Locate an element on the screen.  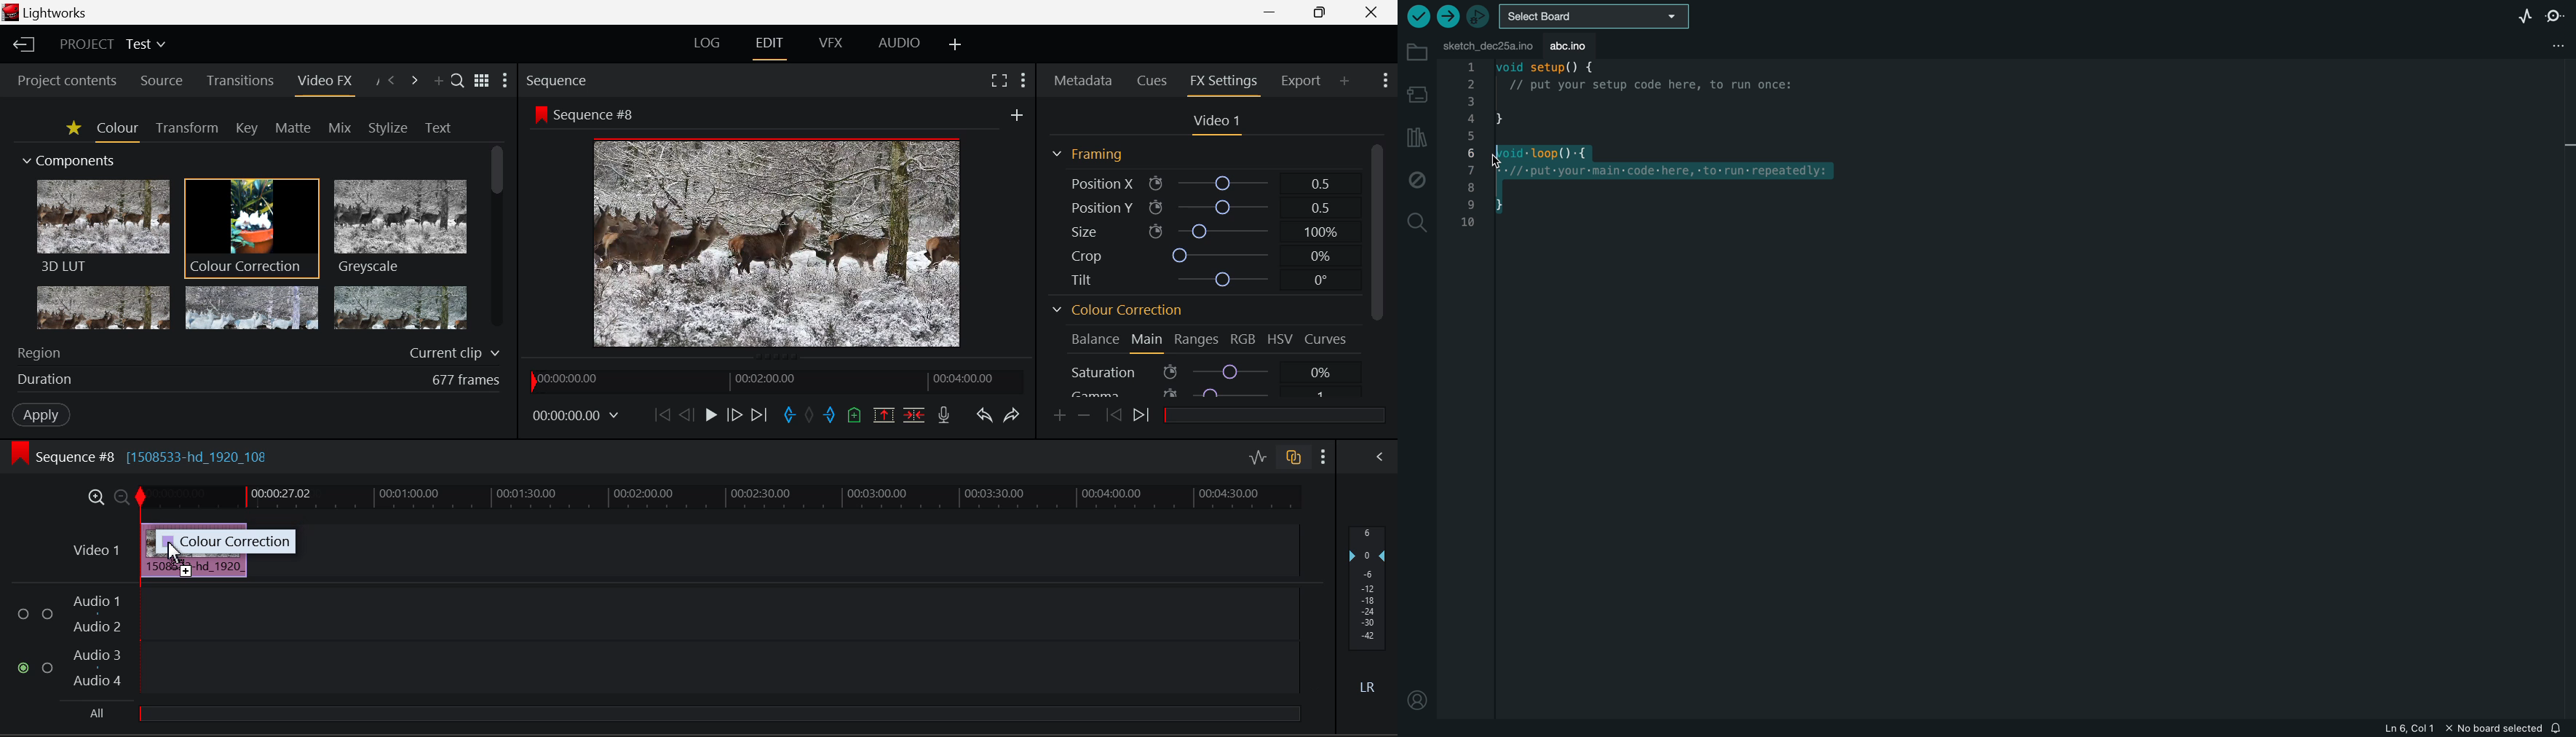
Mark Cue is located at coordinates (855, 417).